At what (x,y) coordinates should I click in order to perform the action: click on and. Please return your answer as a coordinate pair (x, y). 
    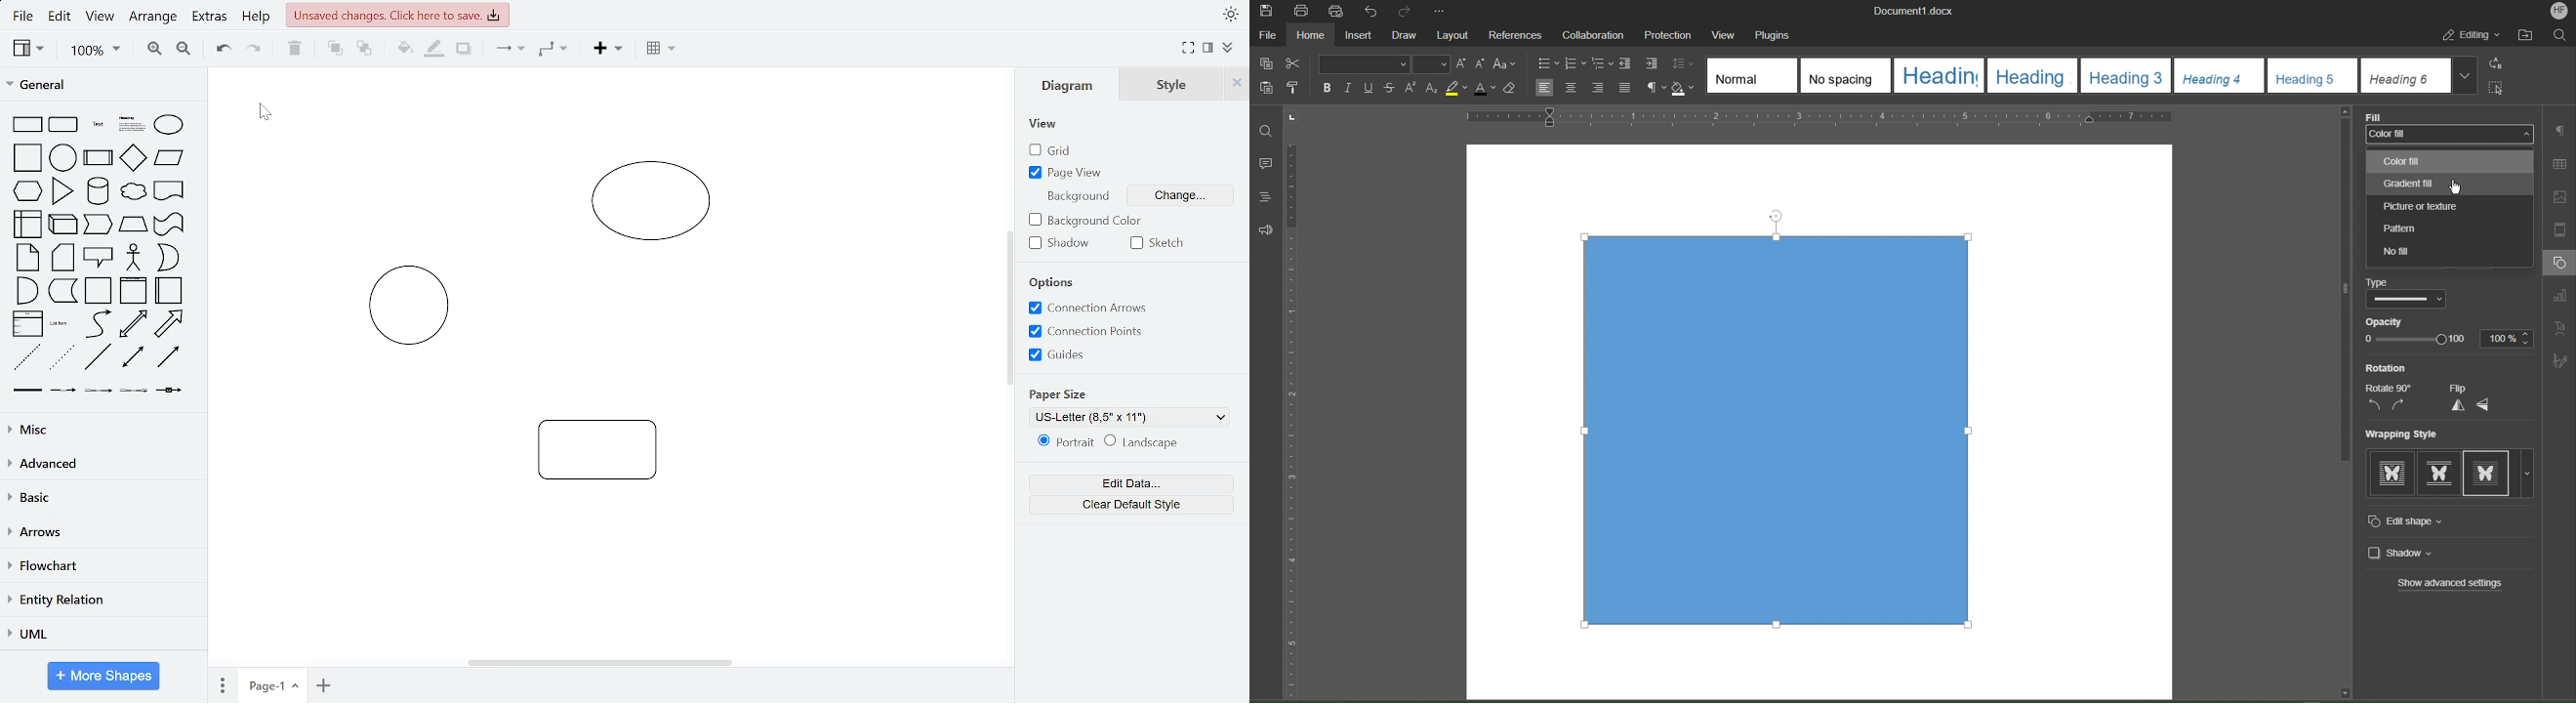
    Looking at the image, I should click on (25, 290).